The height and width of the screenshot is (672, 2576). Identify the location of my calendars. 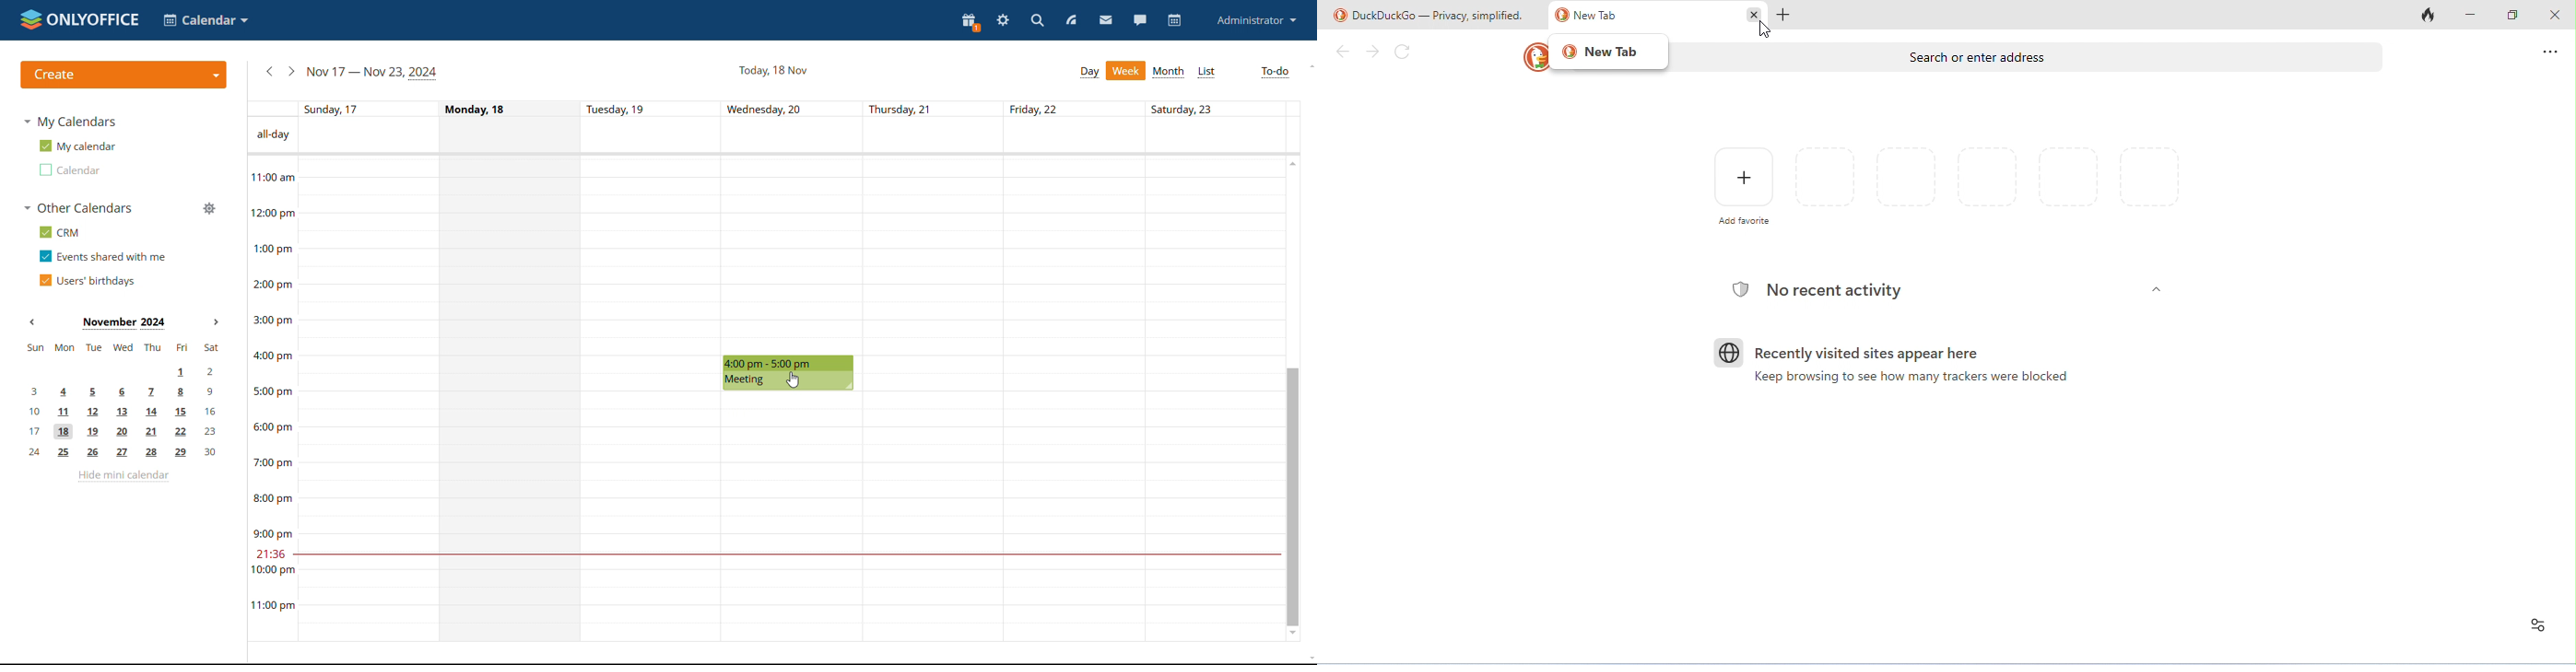
(69, 121).